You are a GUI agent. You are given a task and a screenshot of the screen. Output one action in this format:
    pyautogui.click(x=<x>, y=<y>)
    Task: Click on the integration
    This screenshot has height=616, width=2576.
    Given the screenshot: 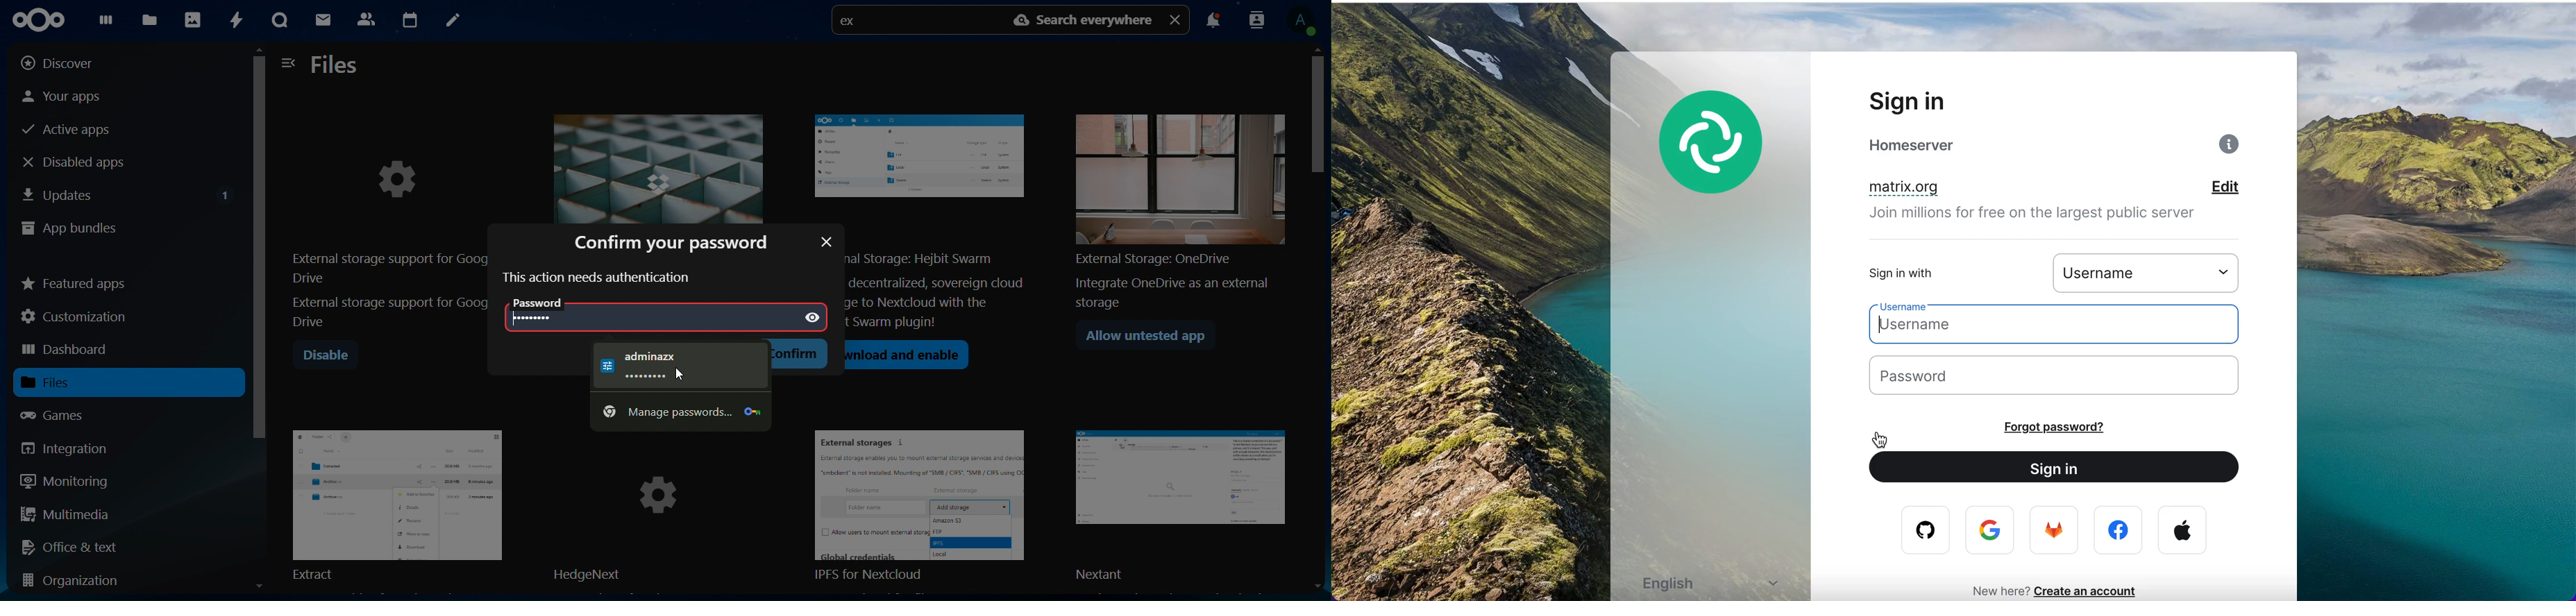 What is the action you would take?
    pyautogui.click(x=75, y=448)
    